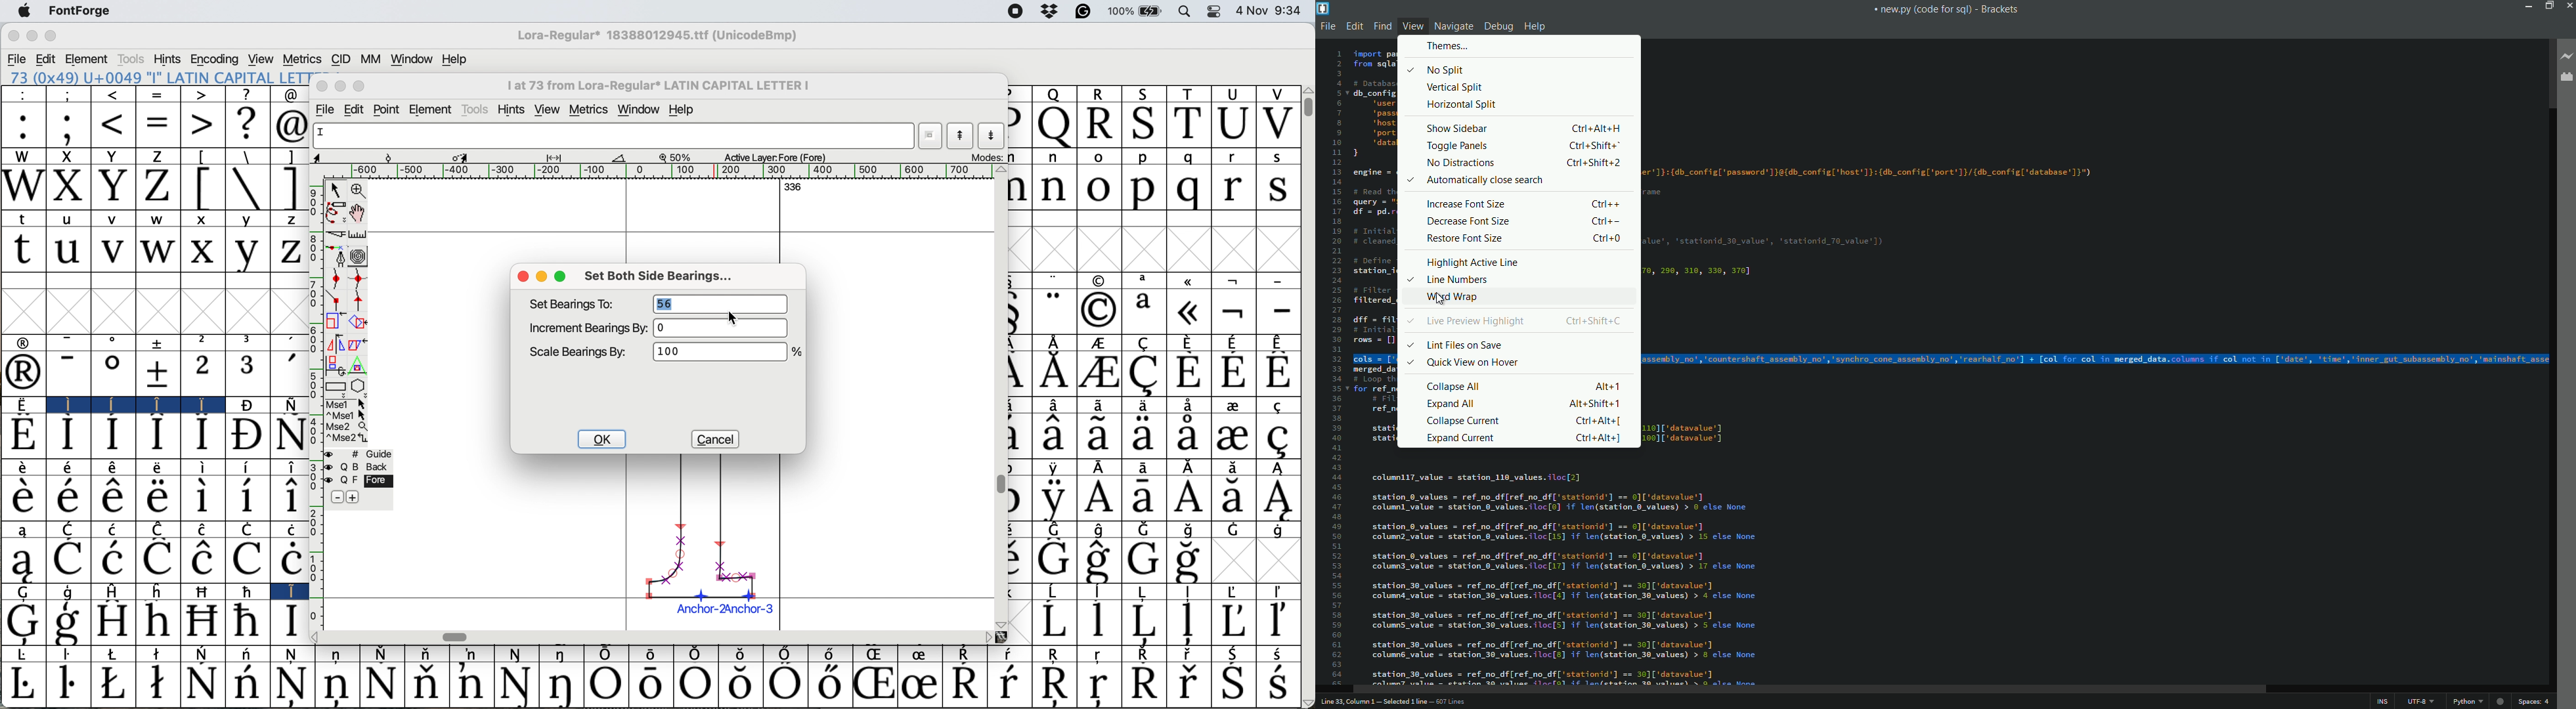 This screenshot has width=2576, height=728. I want to click on find menu, so click(1383, 26).